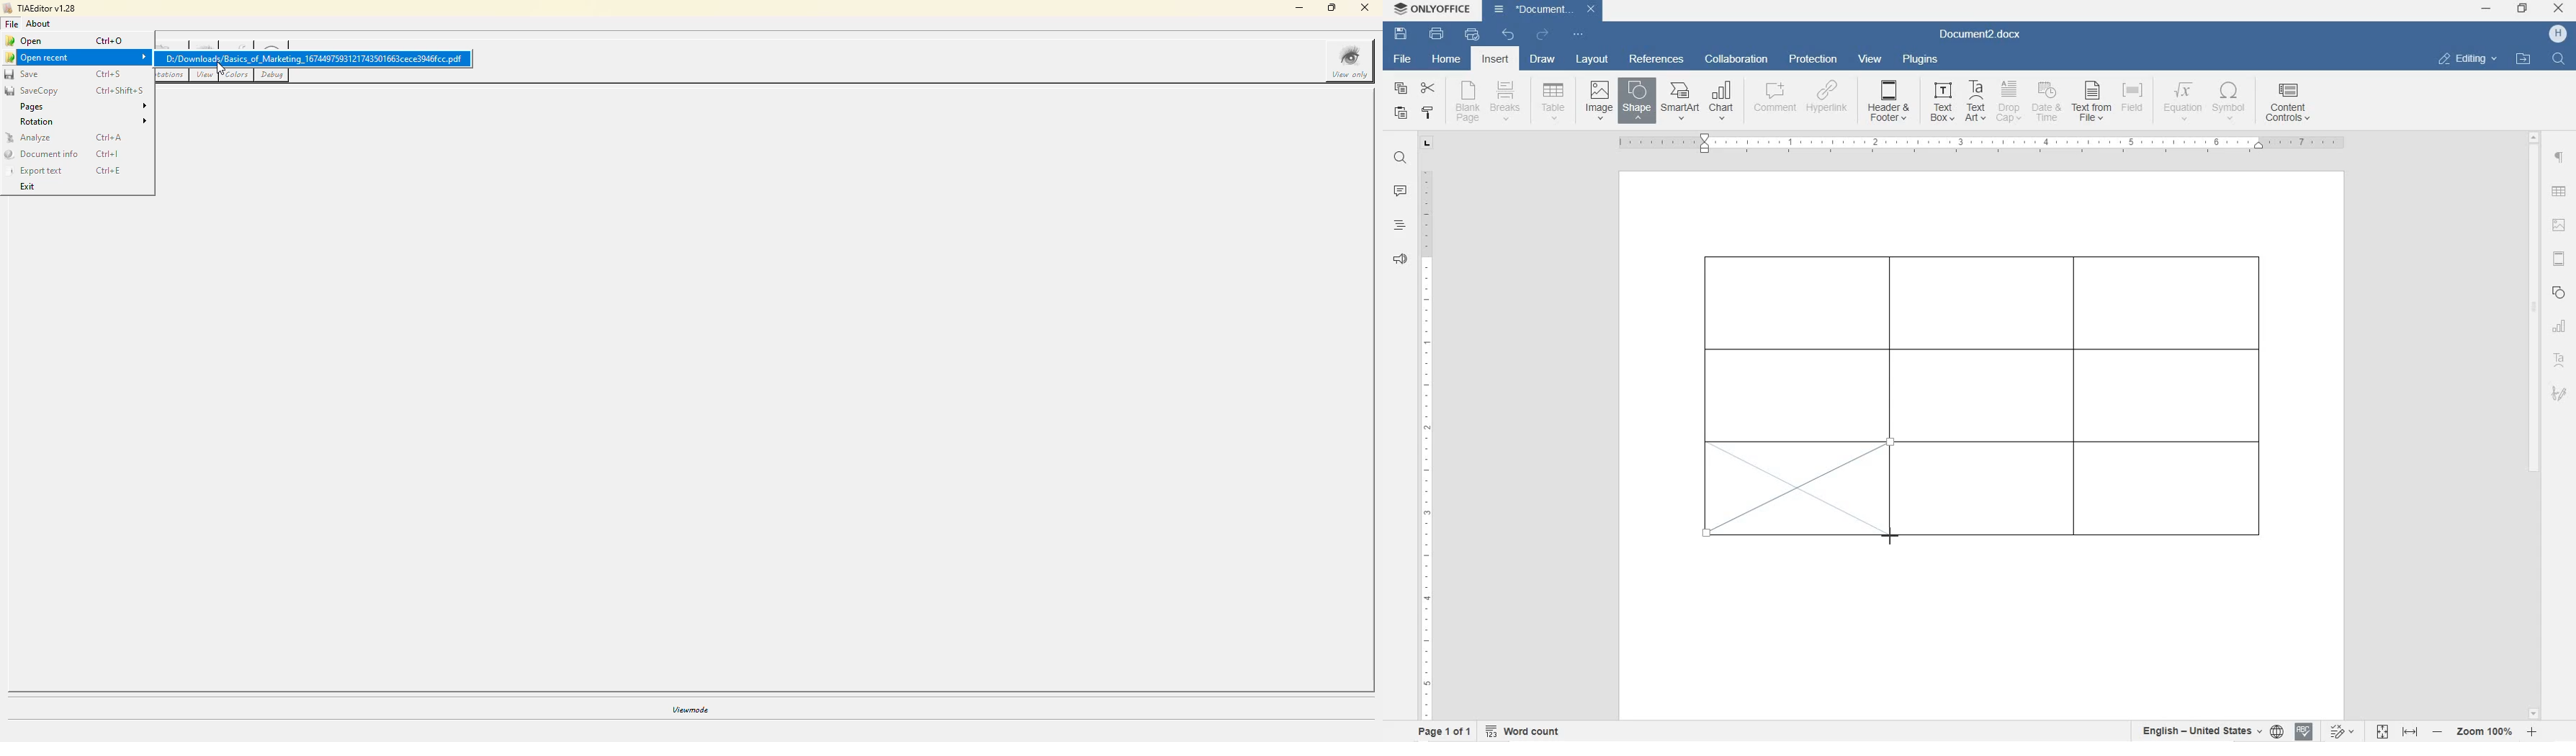  What do you see at coordinates (2486, 731) in the screenshot?
I see `zoom in or out` at bounding box center [2486, 731].